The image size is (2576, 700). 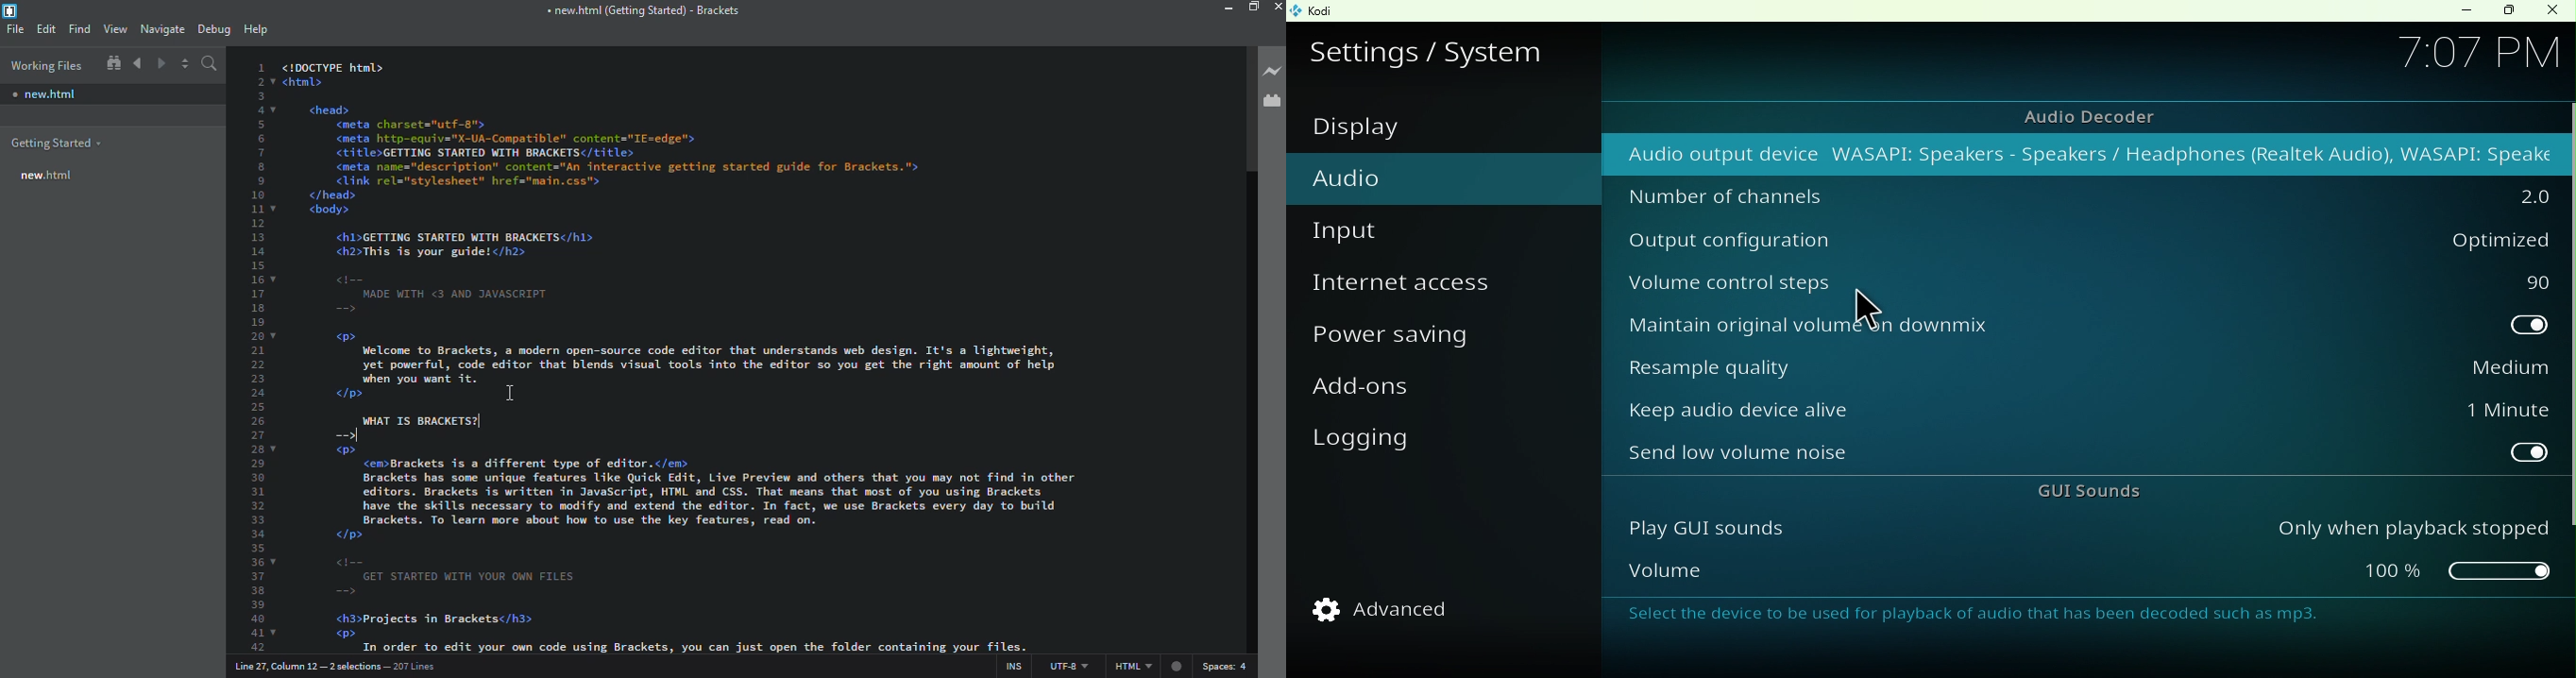 I want to click on Only when playback stopped, so click(x=2412, y=532).